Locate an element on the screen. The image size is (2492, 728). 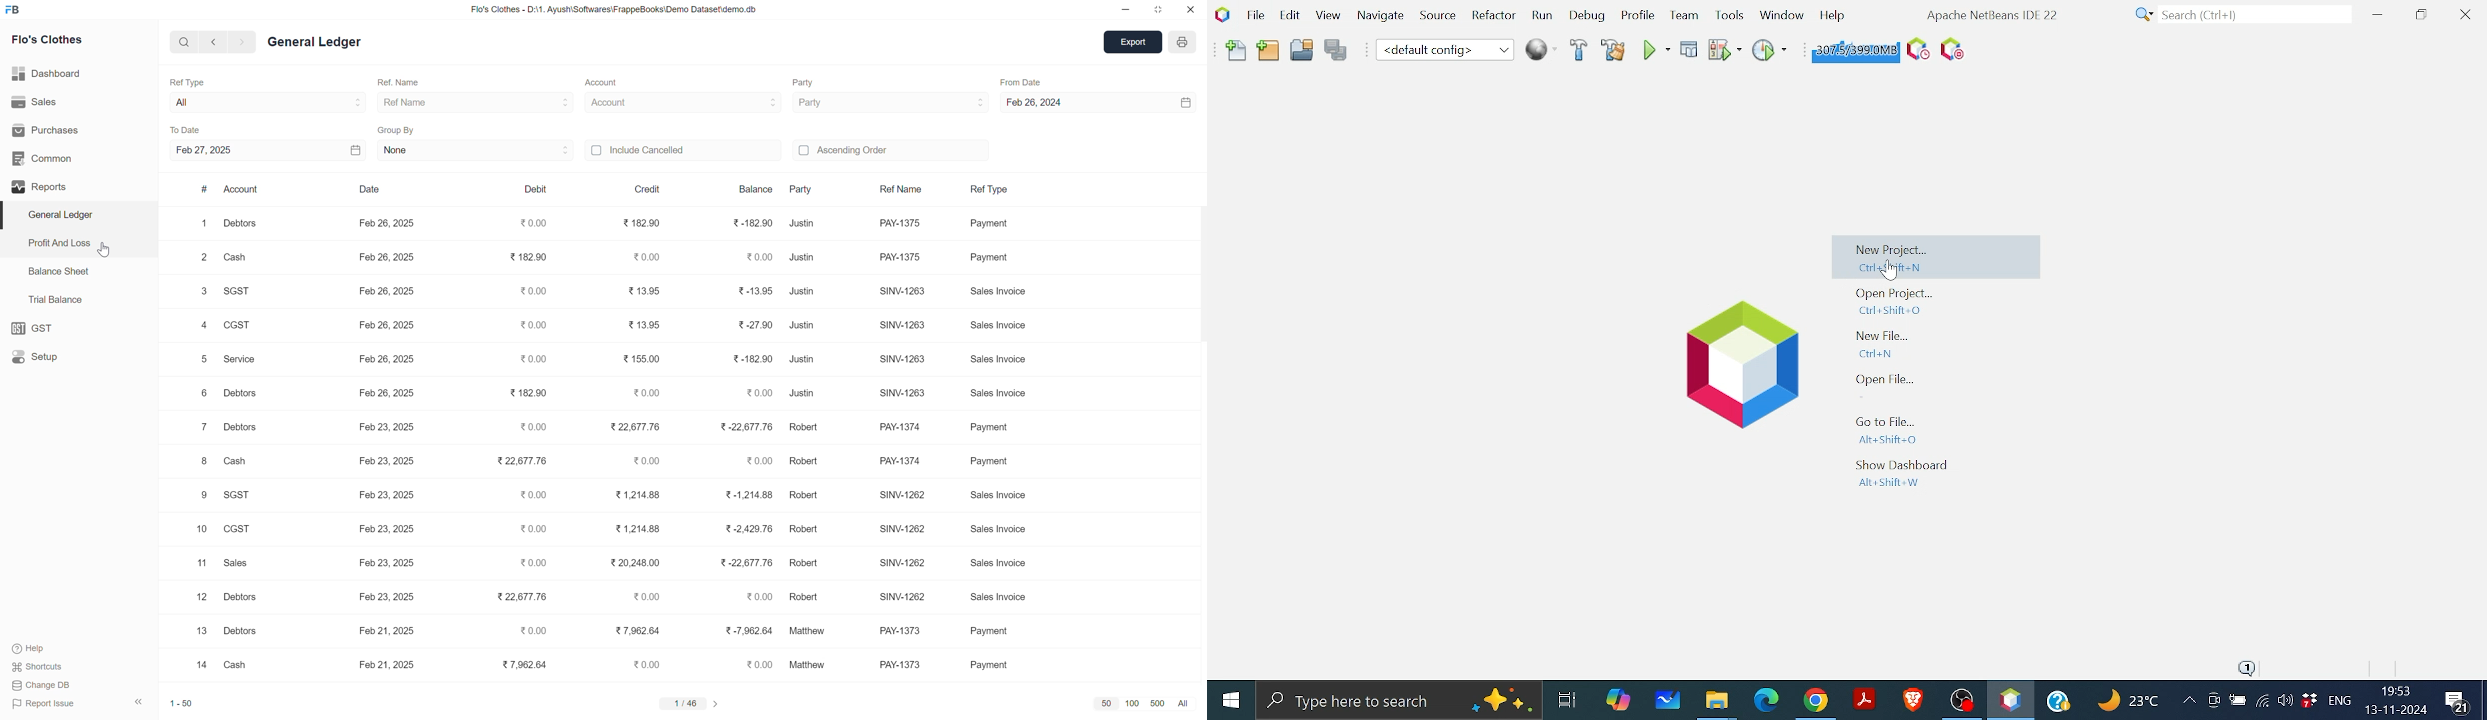
₹0.00 is located at coordinates (757, 597).